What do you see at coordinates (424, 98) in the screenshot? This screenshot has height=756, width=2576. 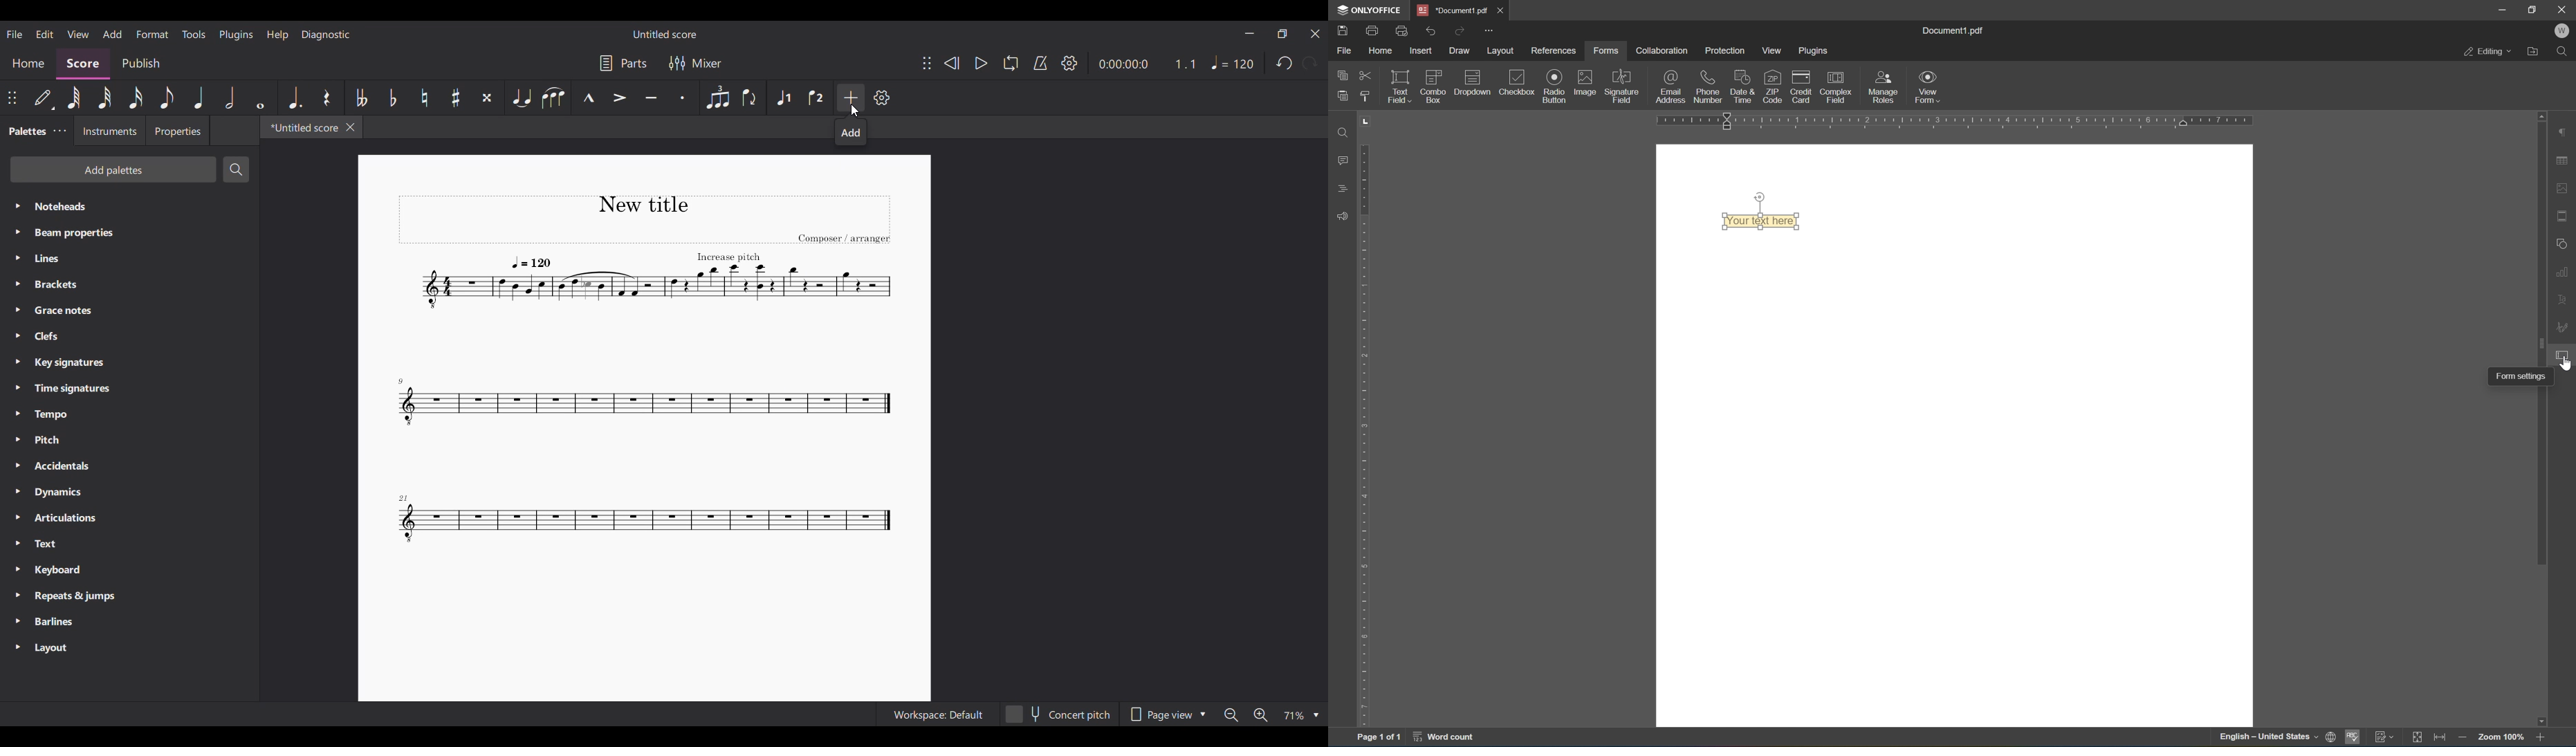 I see `Toggle natural` at bounding box center [424, 98].